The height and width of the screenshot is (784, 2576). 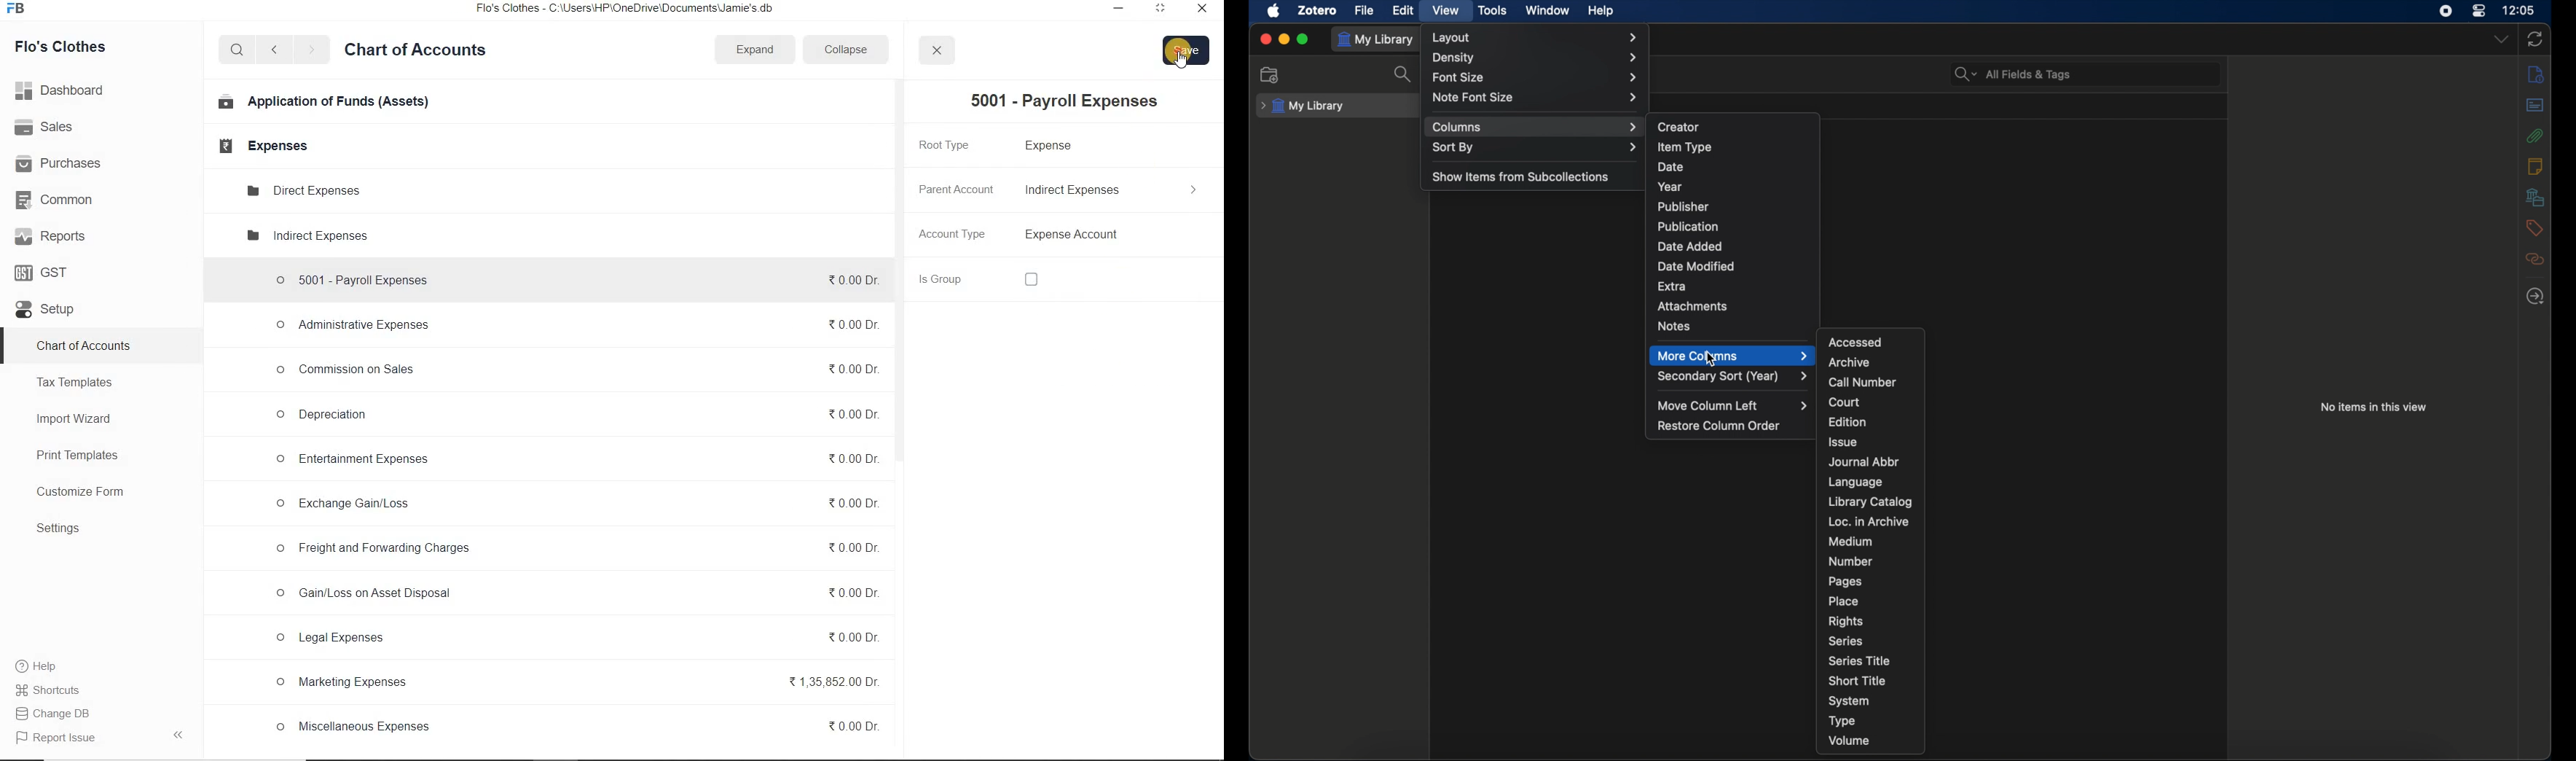 What do you see at coordinates (1031, 281) in the screenshot?
I see `checkbox` at bounding box center [1031, 281].